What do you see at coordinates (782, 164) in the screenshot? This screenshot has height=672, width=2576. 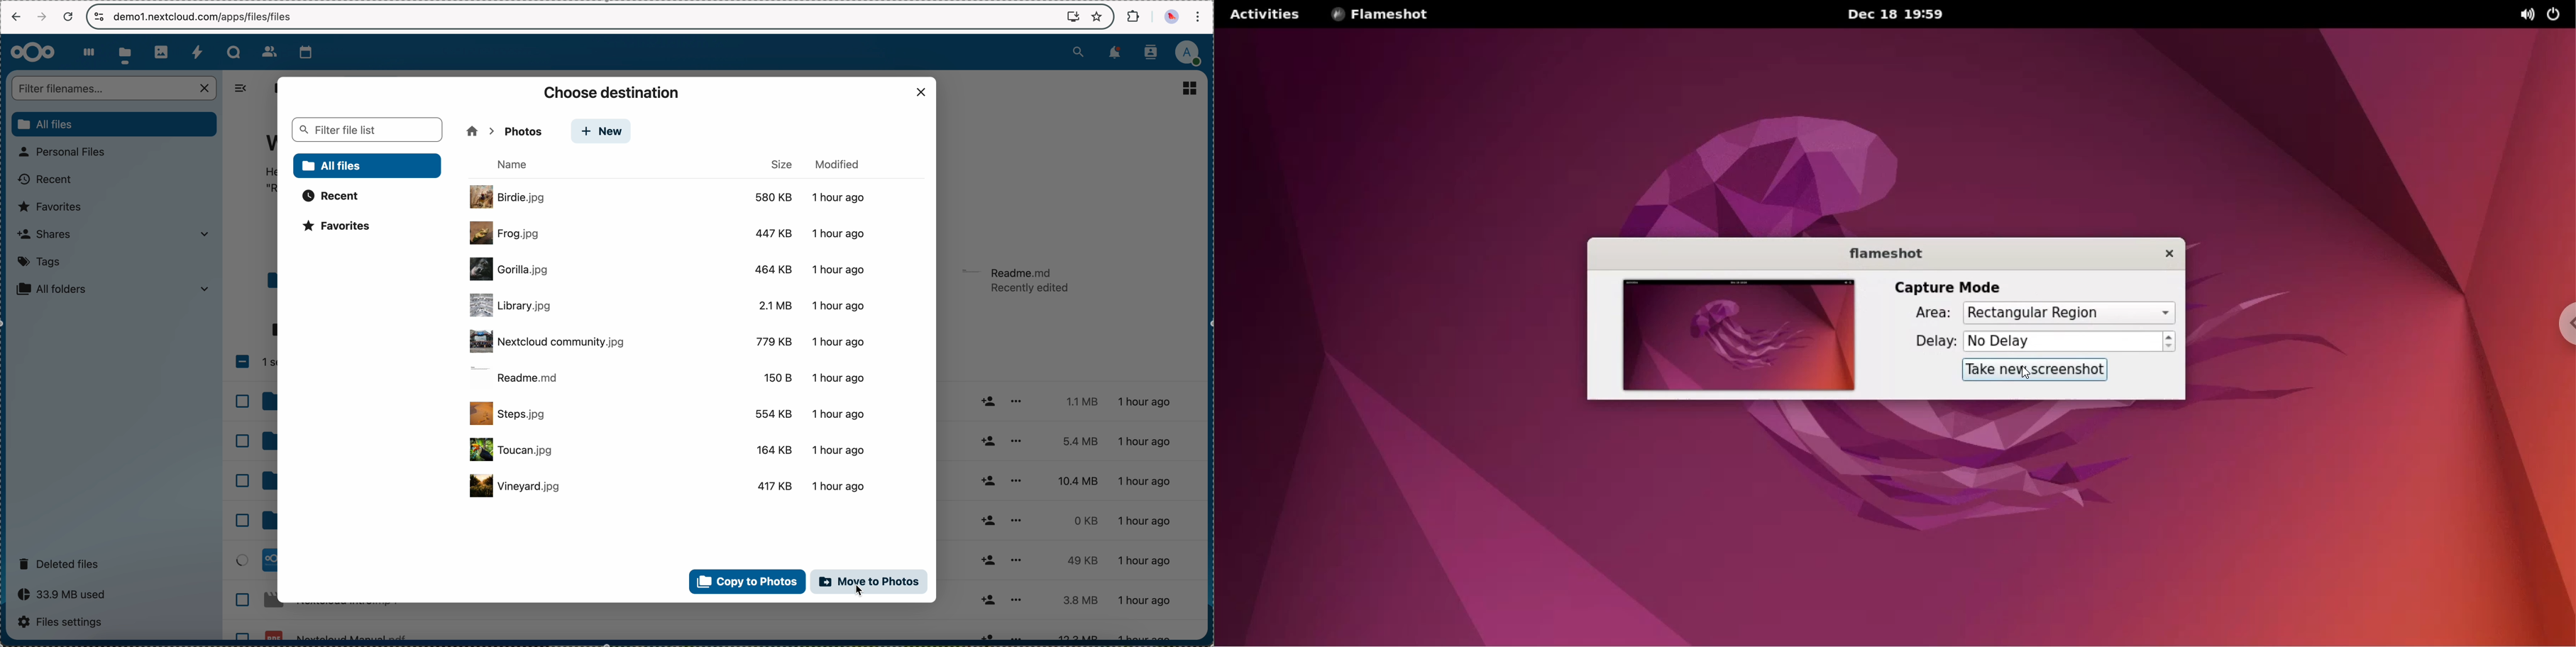 I see `size` at bounding box center [782, 164].